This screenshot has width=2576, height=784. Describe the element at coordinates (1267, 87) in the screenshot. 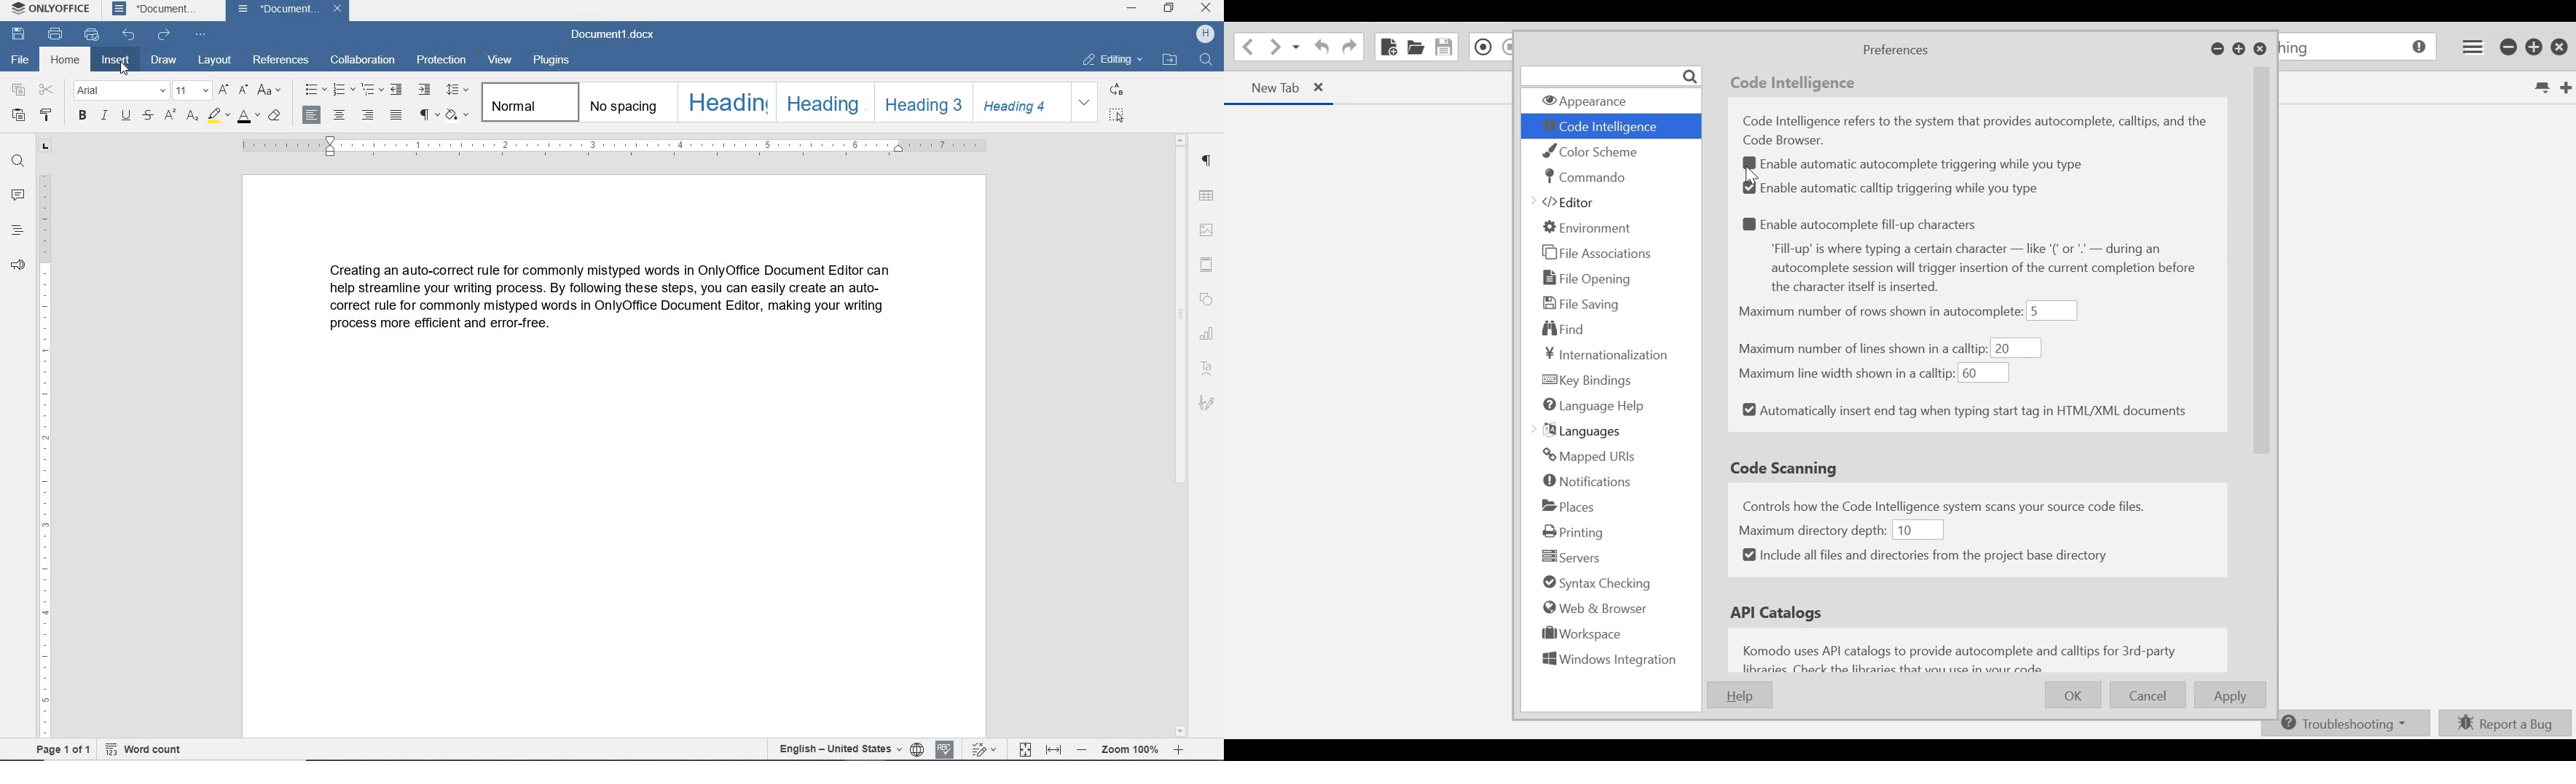

I see `New Tab` at that location.